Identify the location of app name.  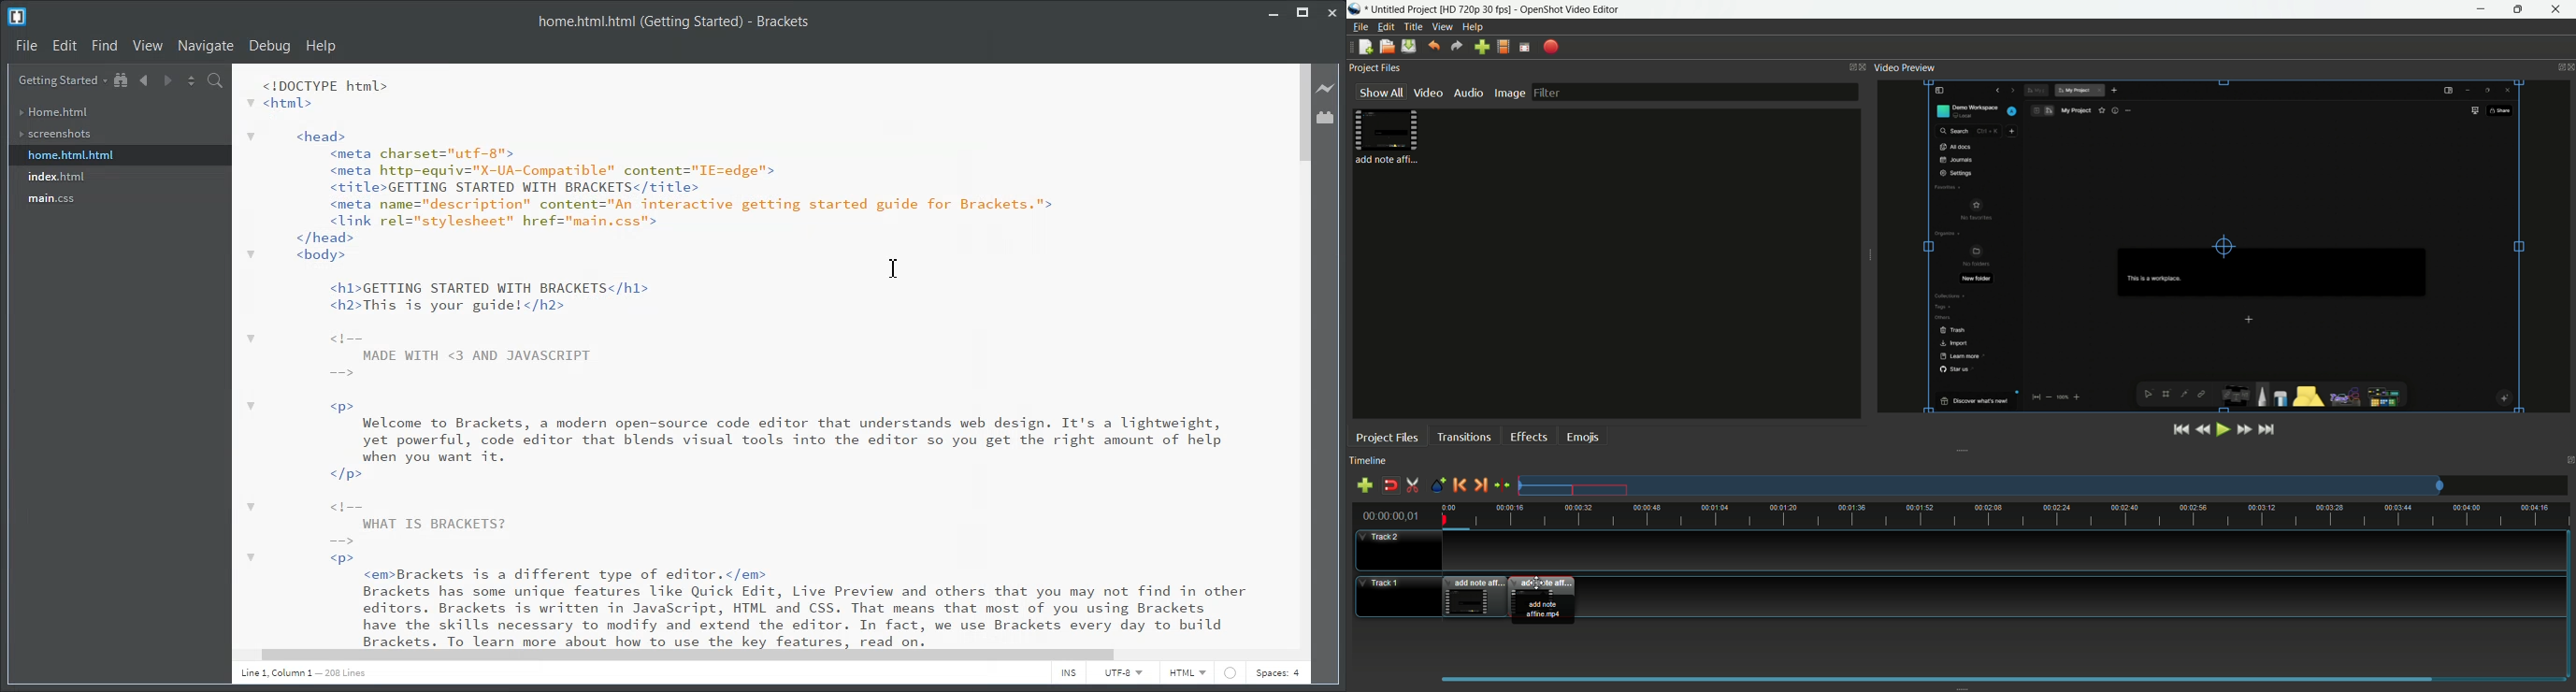
(1572, 10).